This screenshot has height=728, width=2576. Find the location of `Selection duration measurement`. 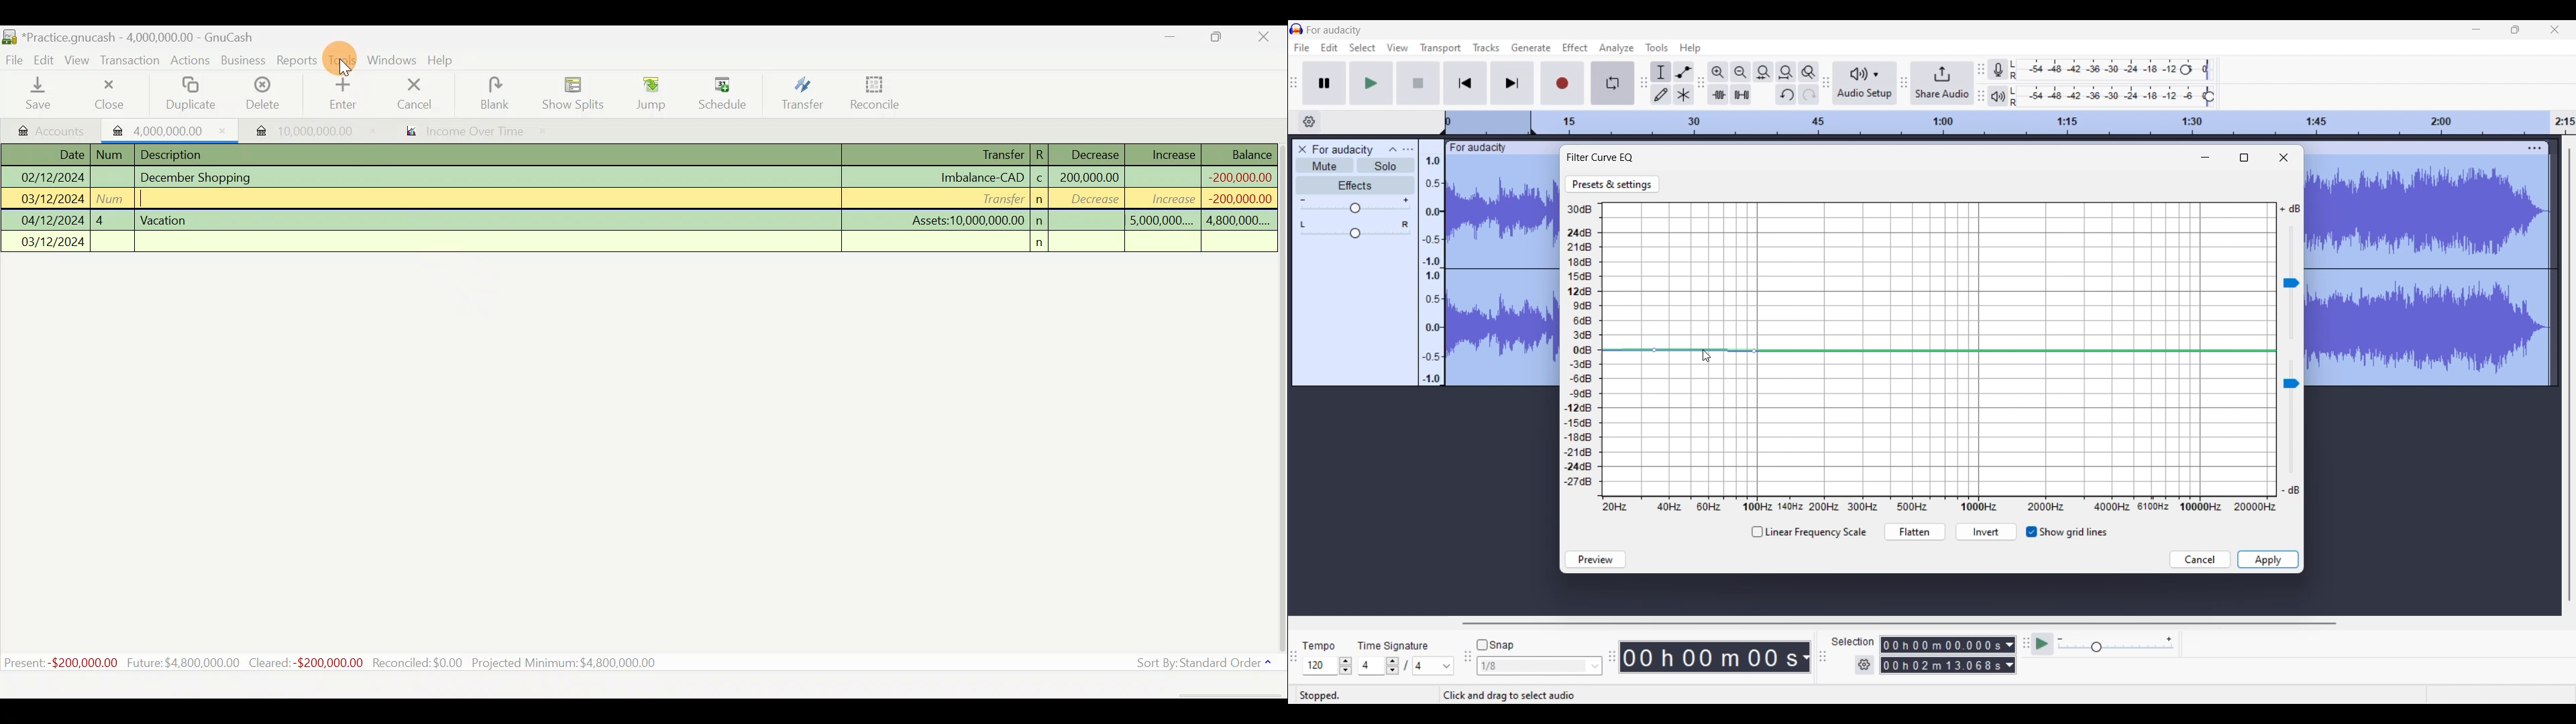

Selection duration measurement is located at coordinates (2009, 655).